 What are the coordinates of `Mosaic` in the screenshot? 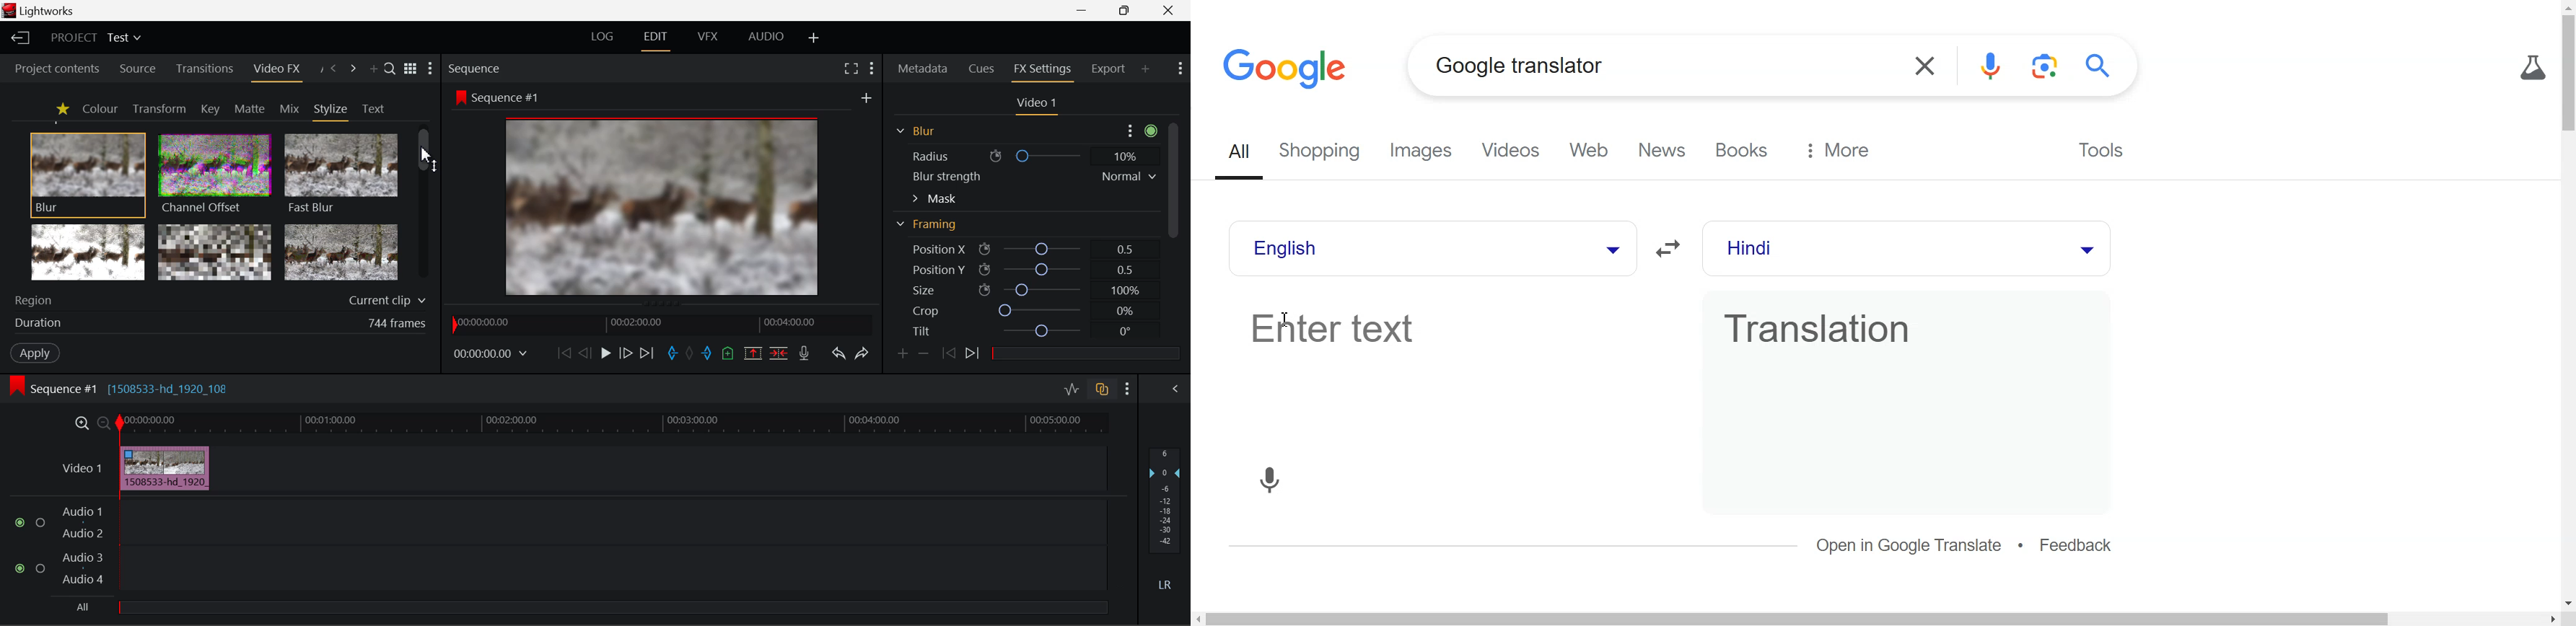 It's located at (216, 253).